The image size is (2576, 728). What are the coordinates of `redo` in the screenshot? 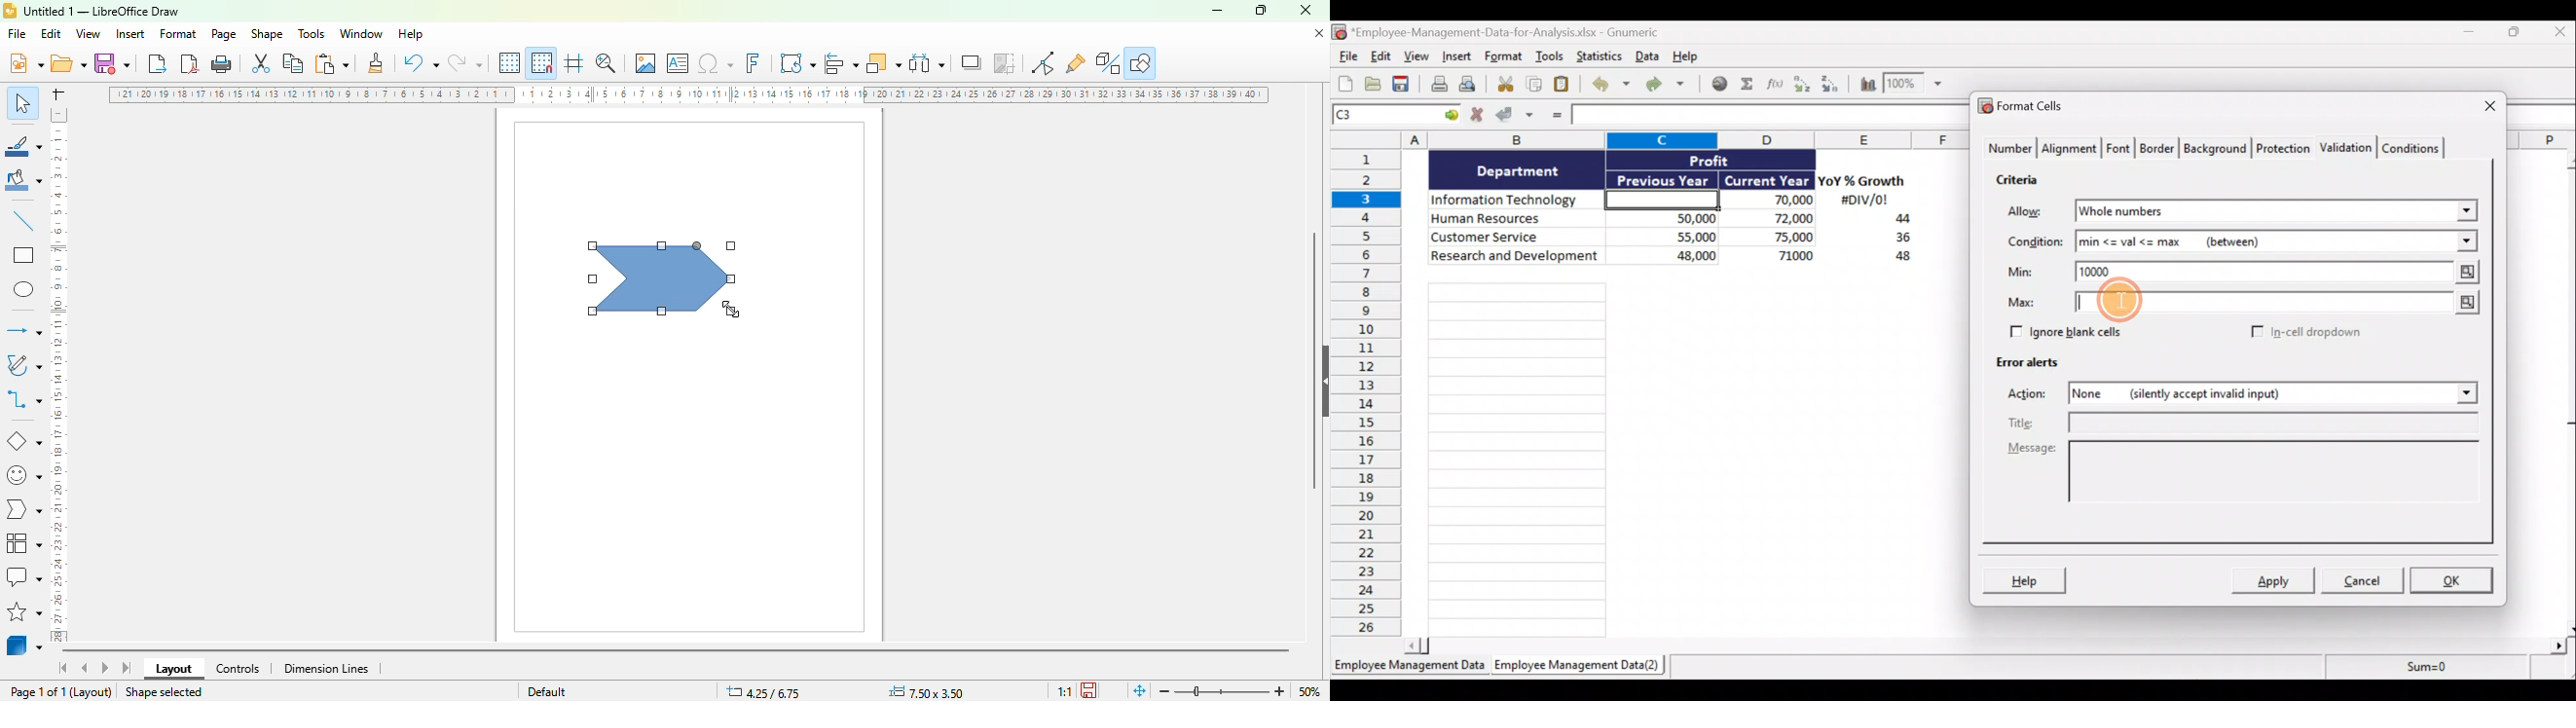 It's located at (464, 62).